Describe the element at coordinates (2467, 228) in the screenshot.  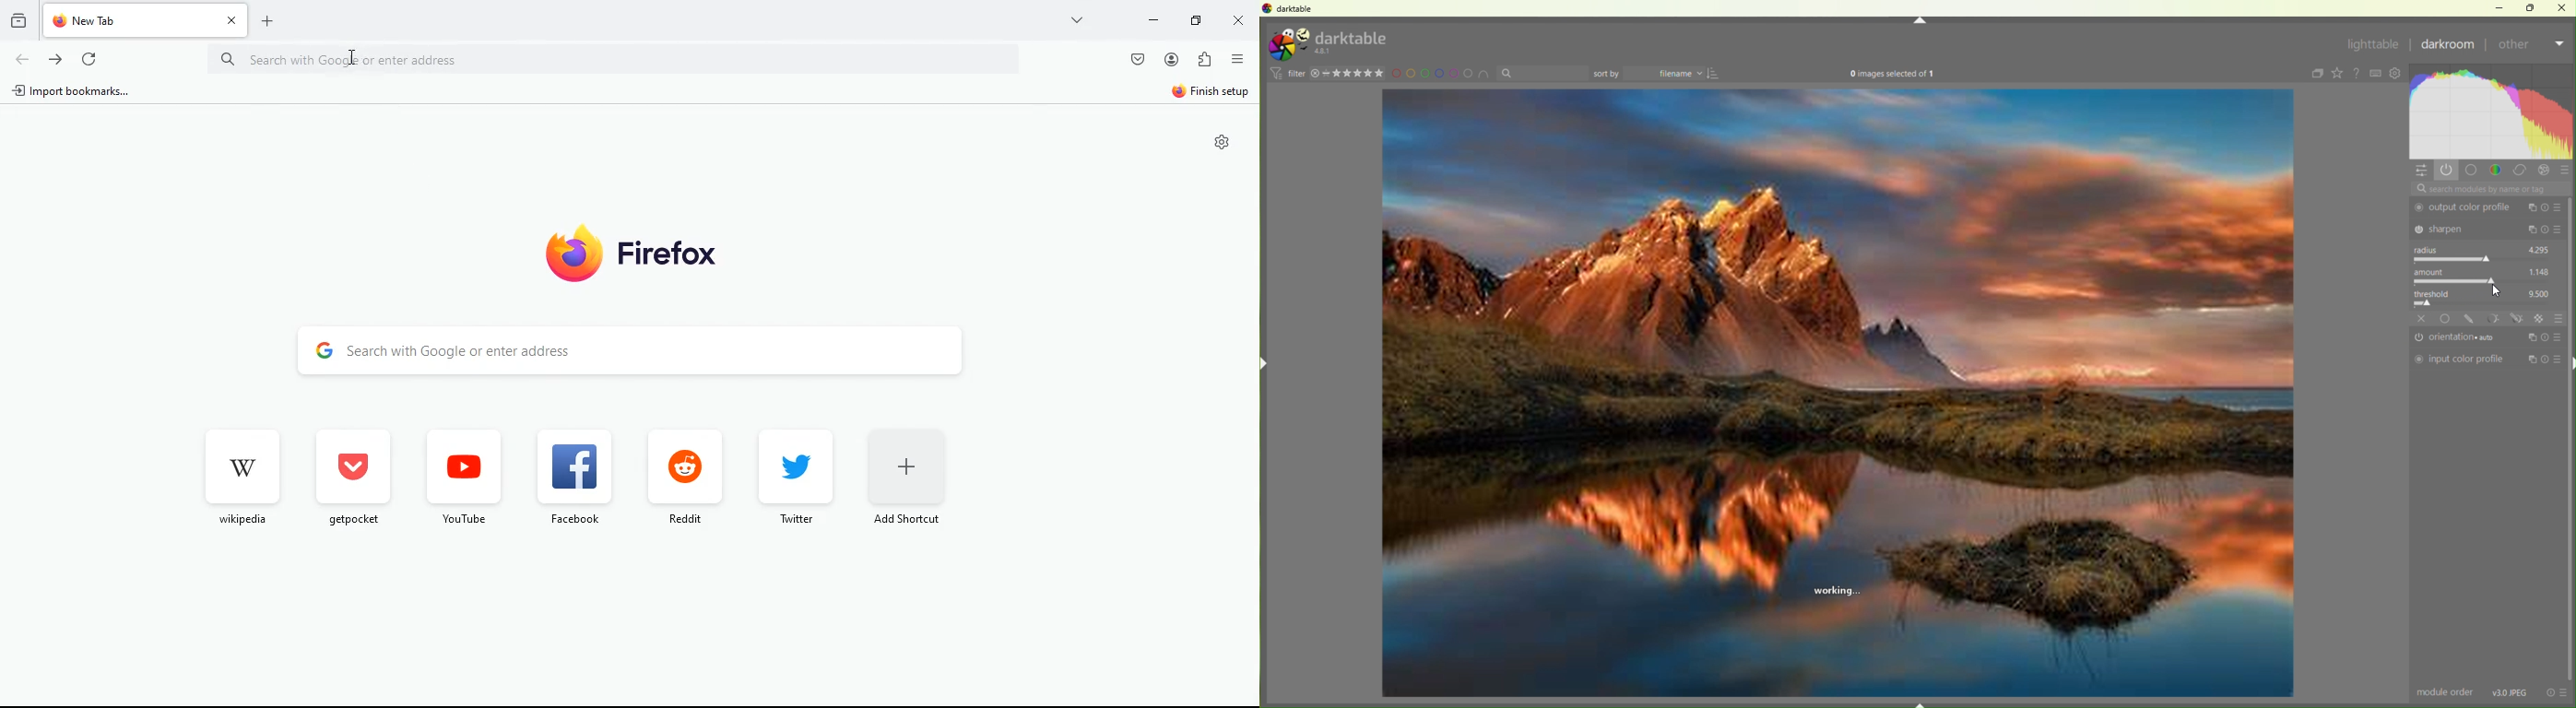
I see `Sharpen` at that location.